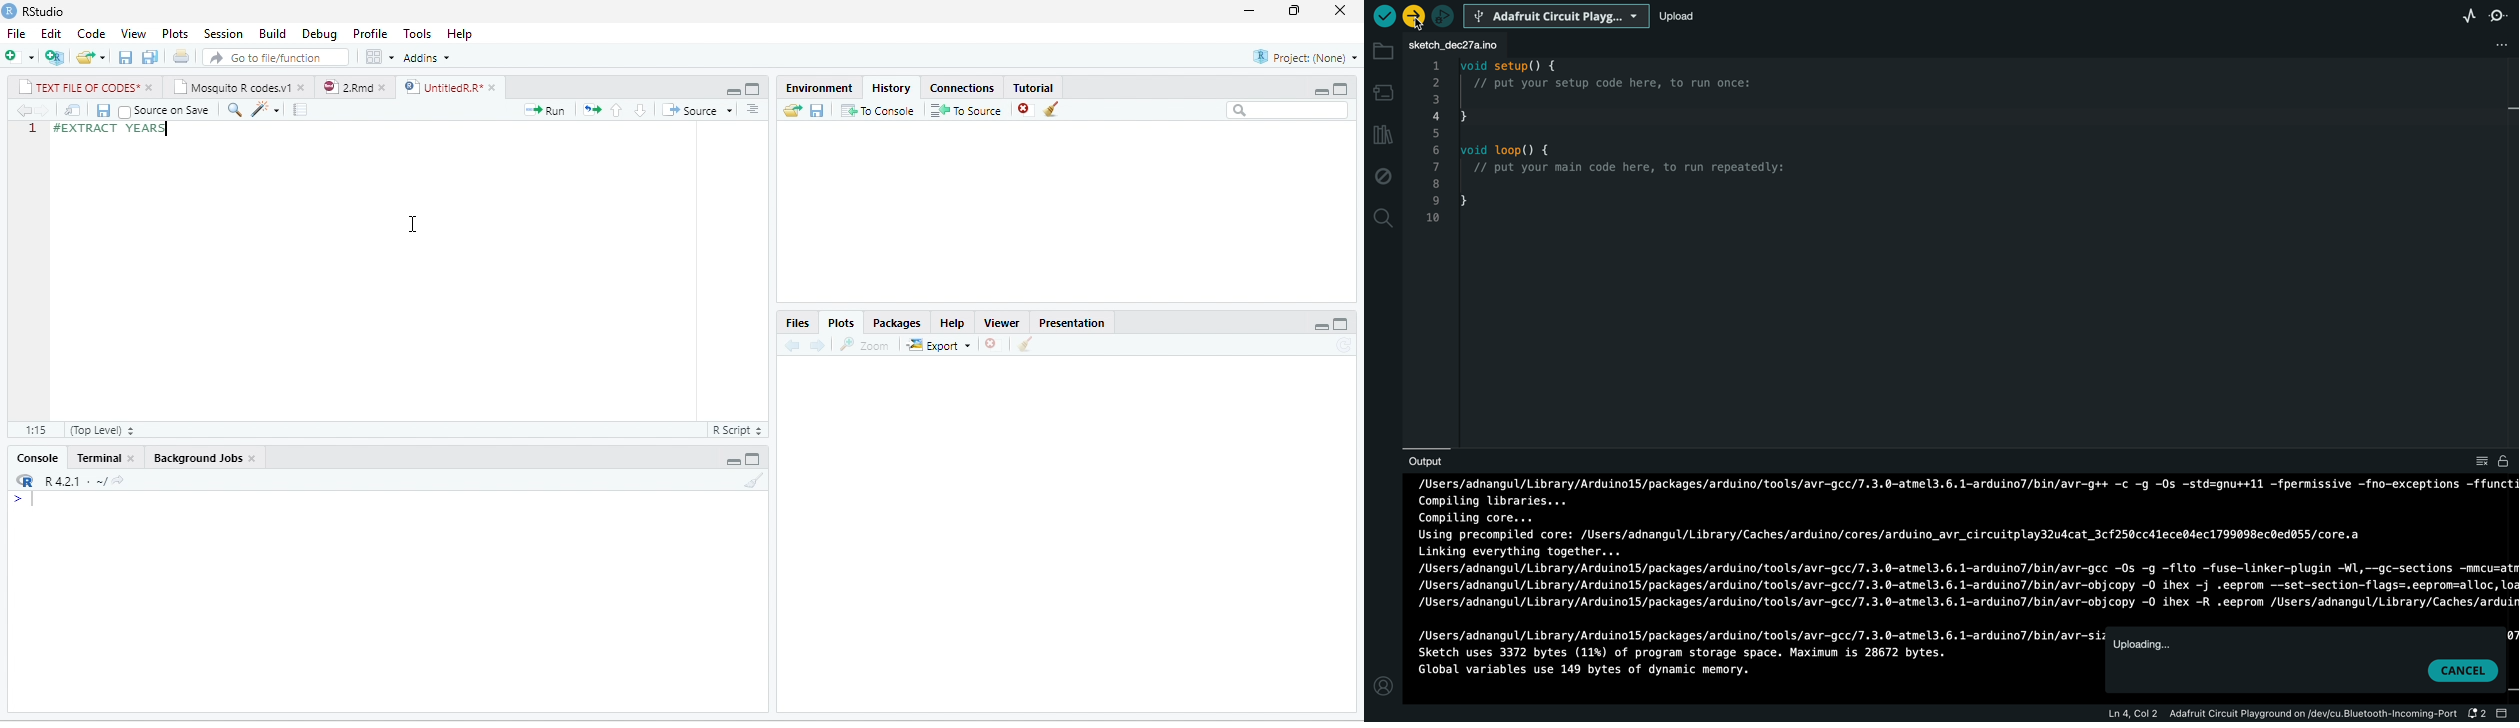  Describe the element at coordinates (103, 110) in the screenshot. I see `save` at that location.